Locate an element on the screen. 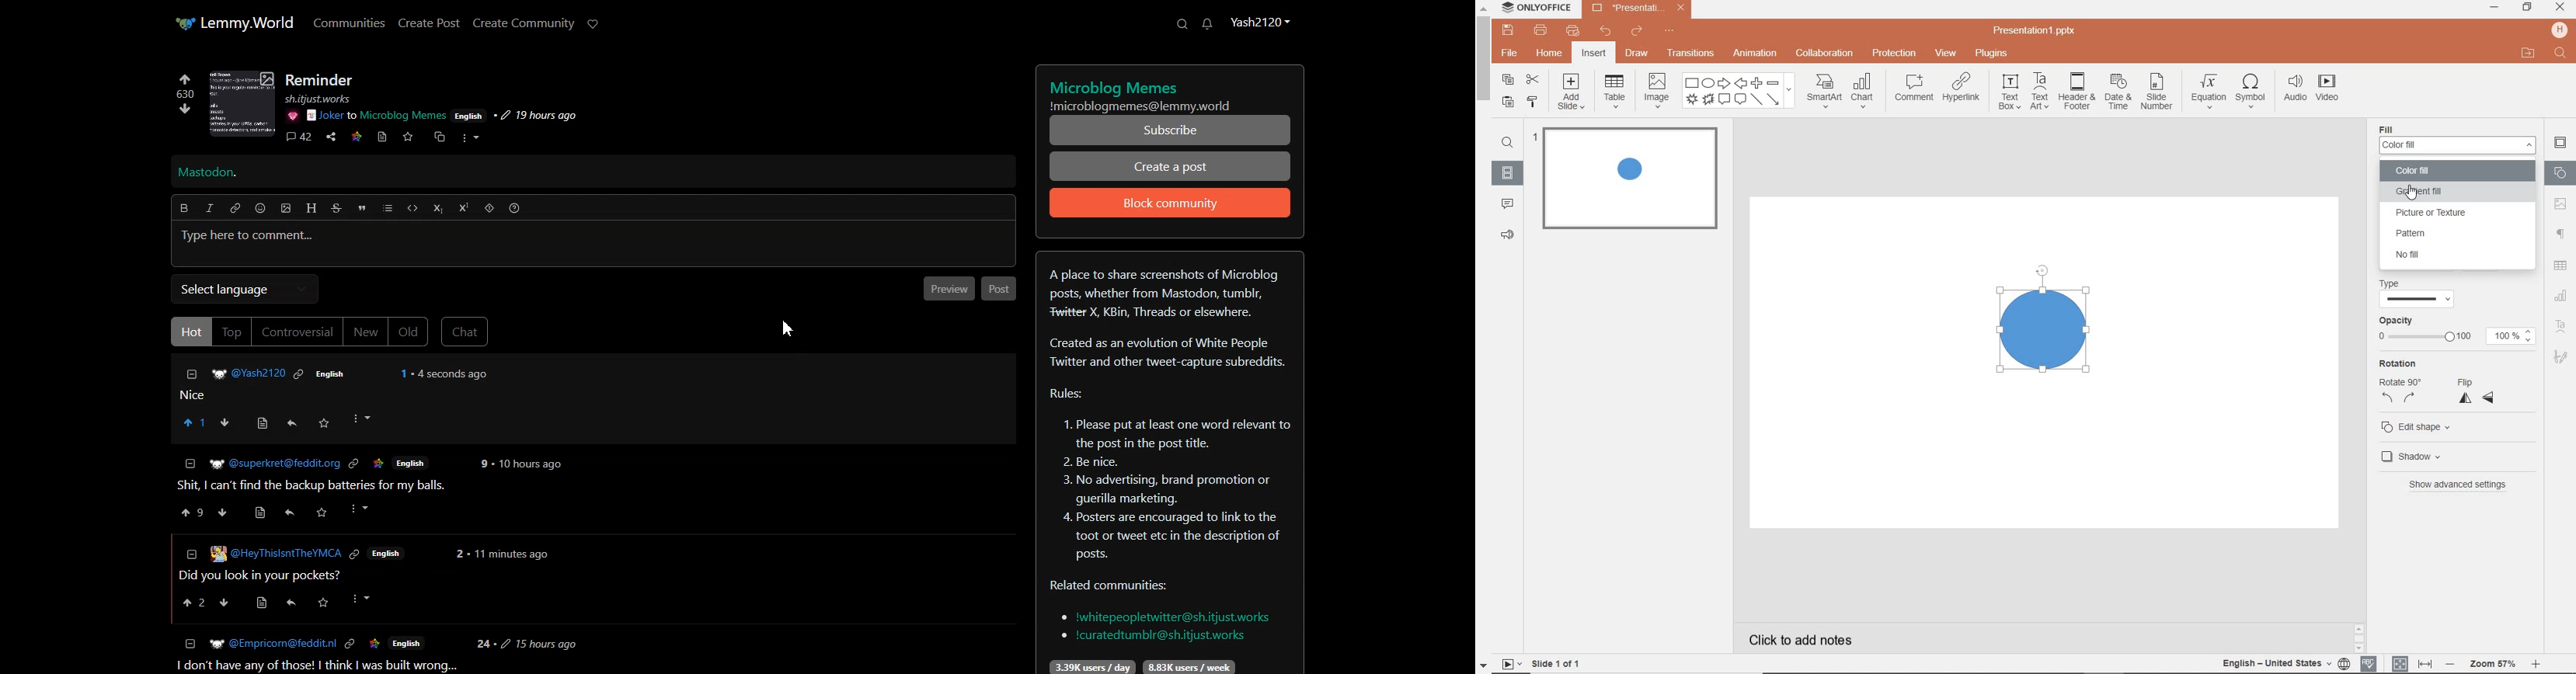 The width and height of the screenshot is (2576, 700). Text is located at coordinates (207, 173).